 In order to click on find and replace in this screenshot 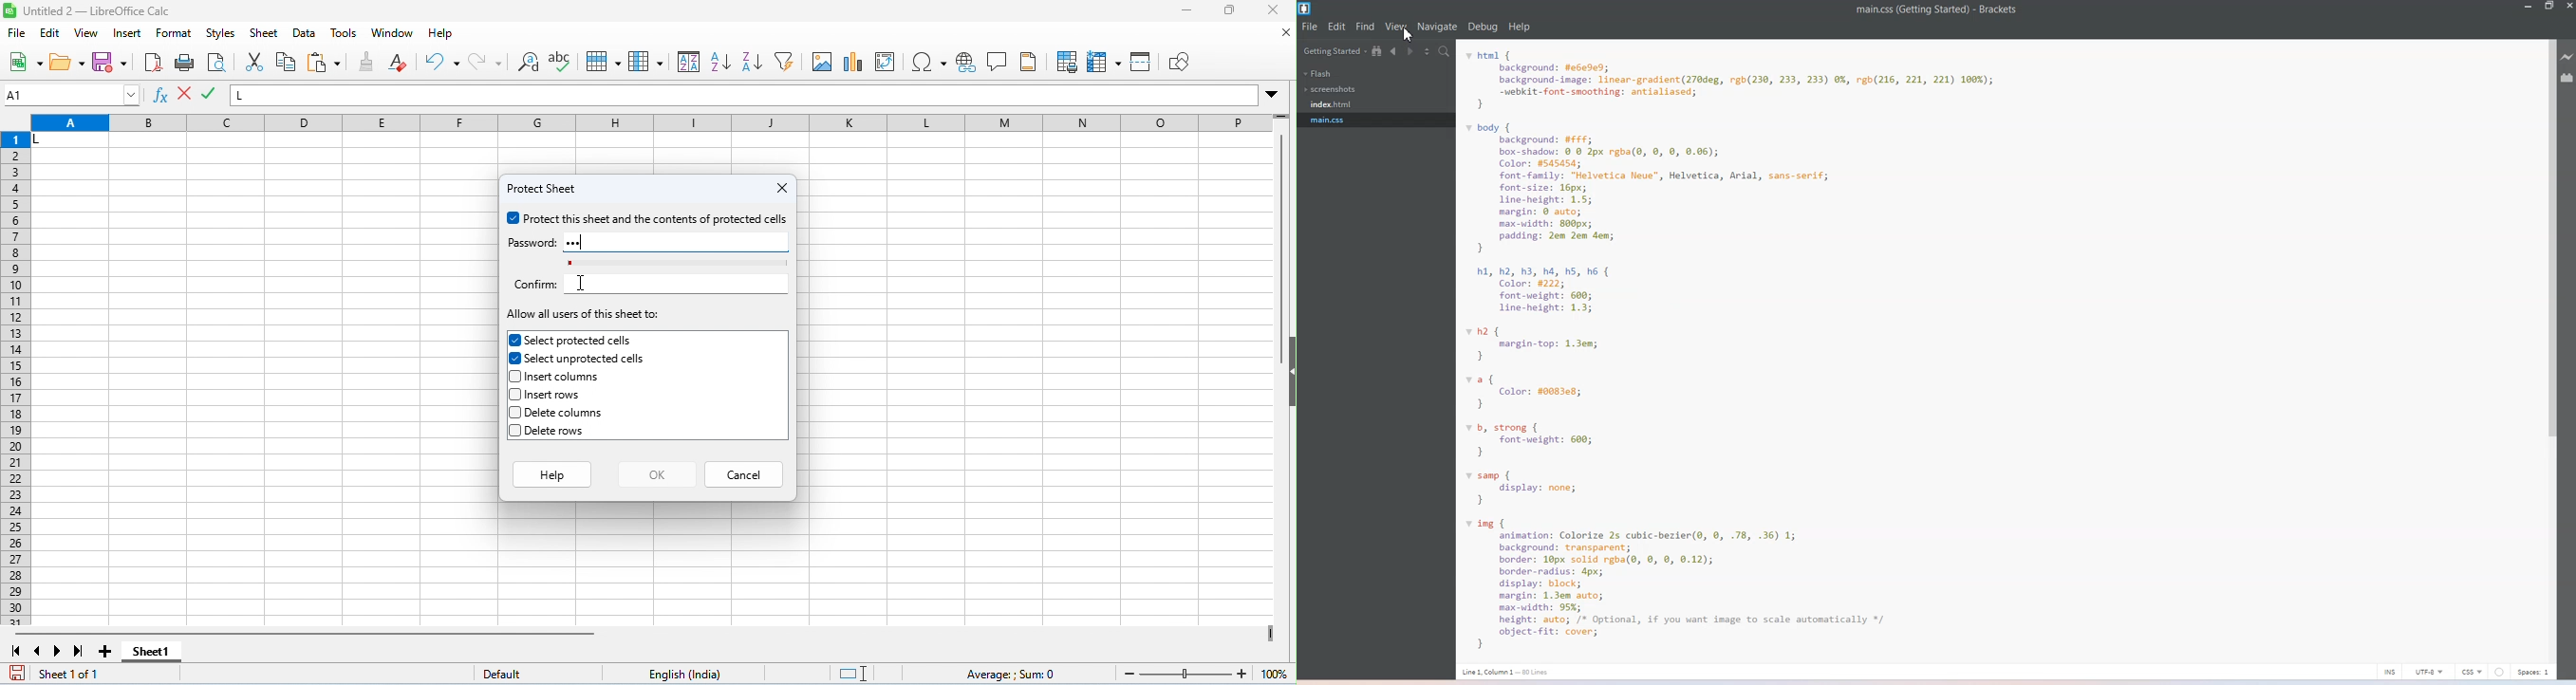, I will do `click(531, 64)`.